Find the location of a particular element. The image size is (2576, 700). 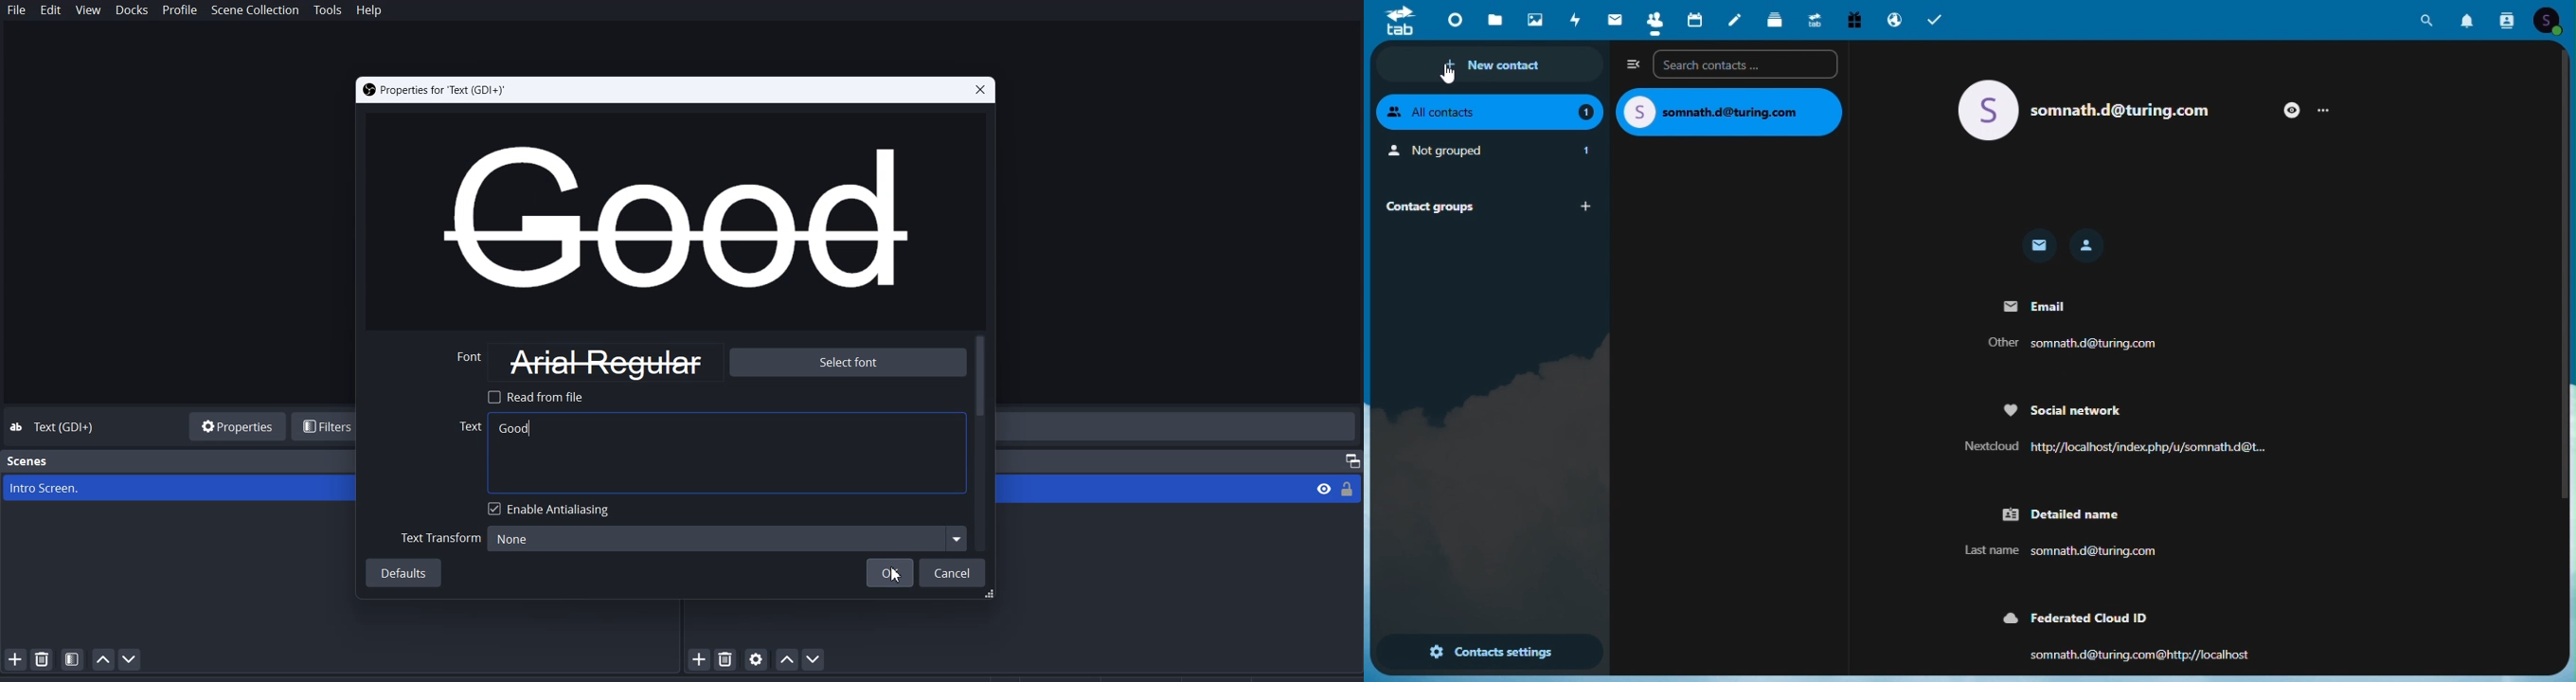

Calendar is located at coordinates (1694, 21).